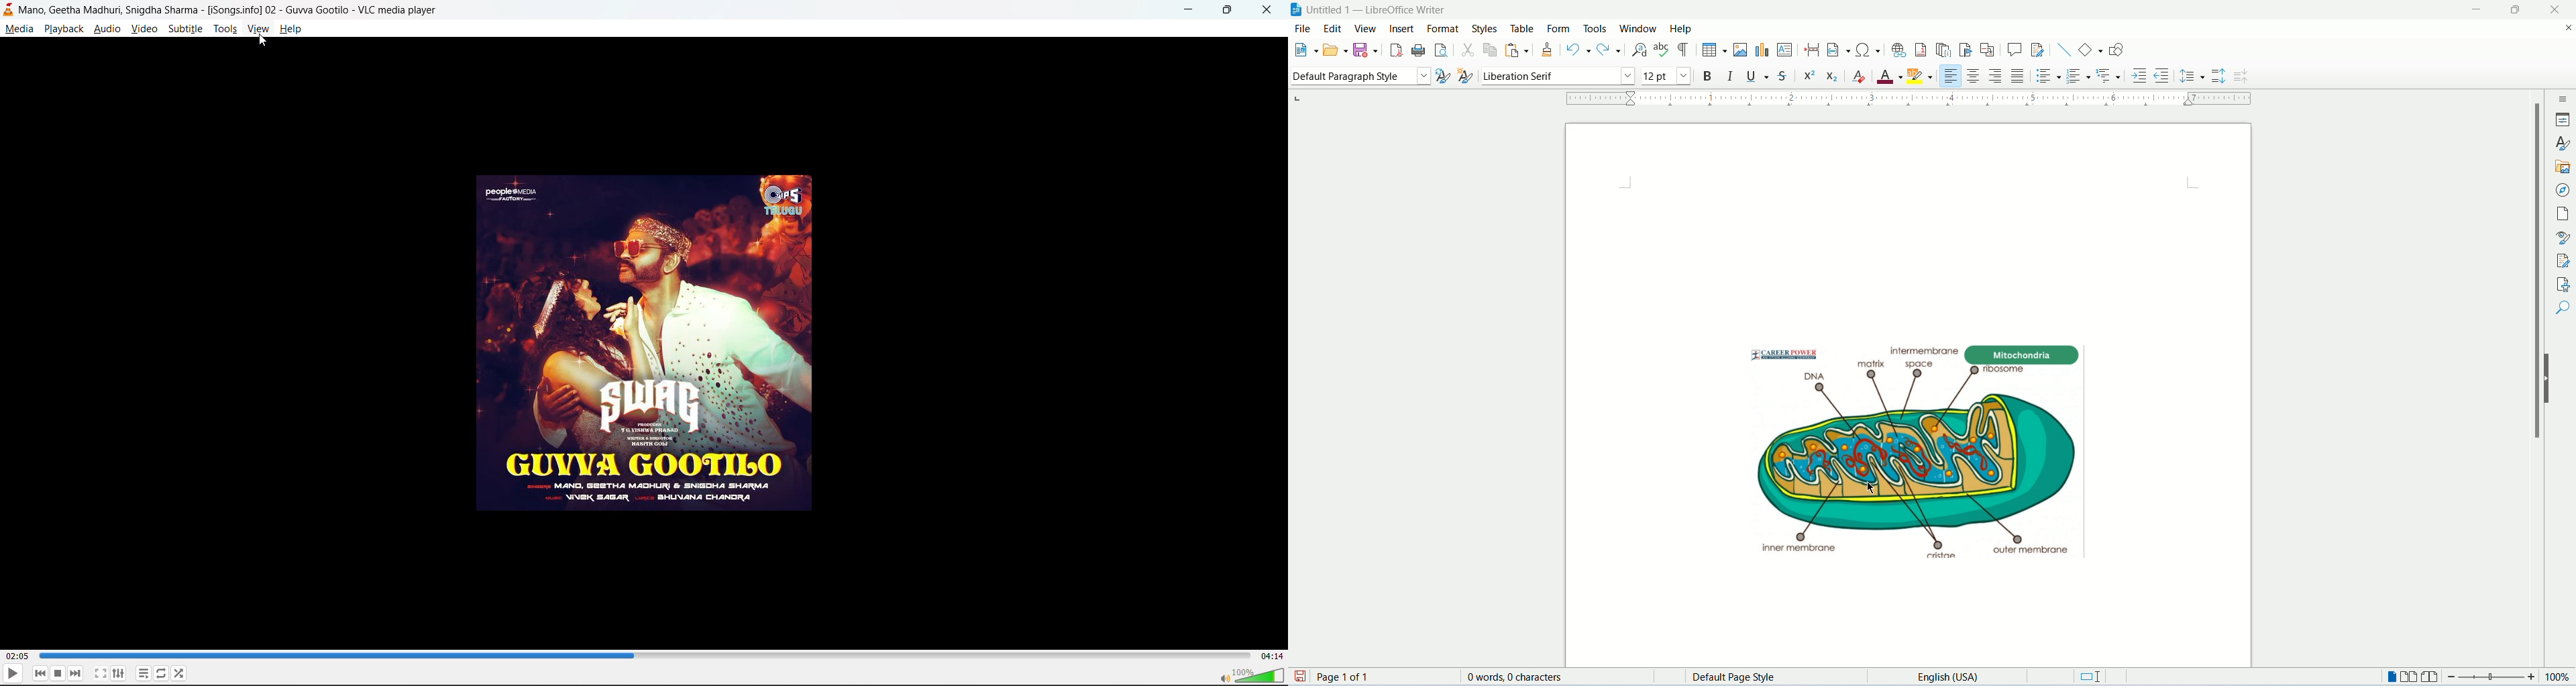 This screenshot has width=2576, height=700. What do you see at coordinates (1561, 27) in the screenshot?
I see `form` at bounding box center [1561, 27].